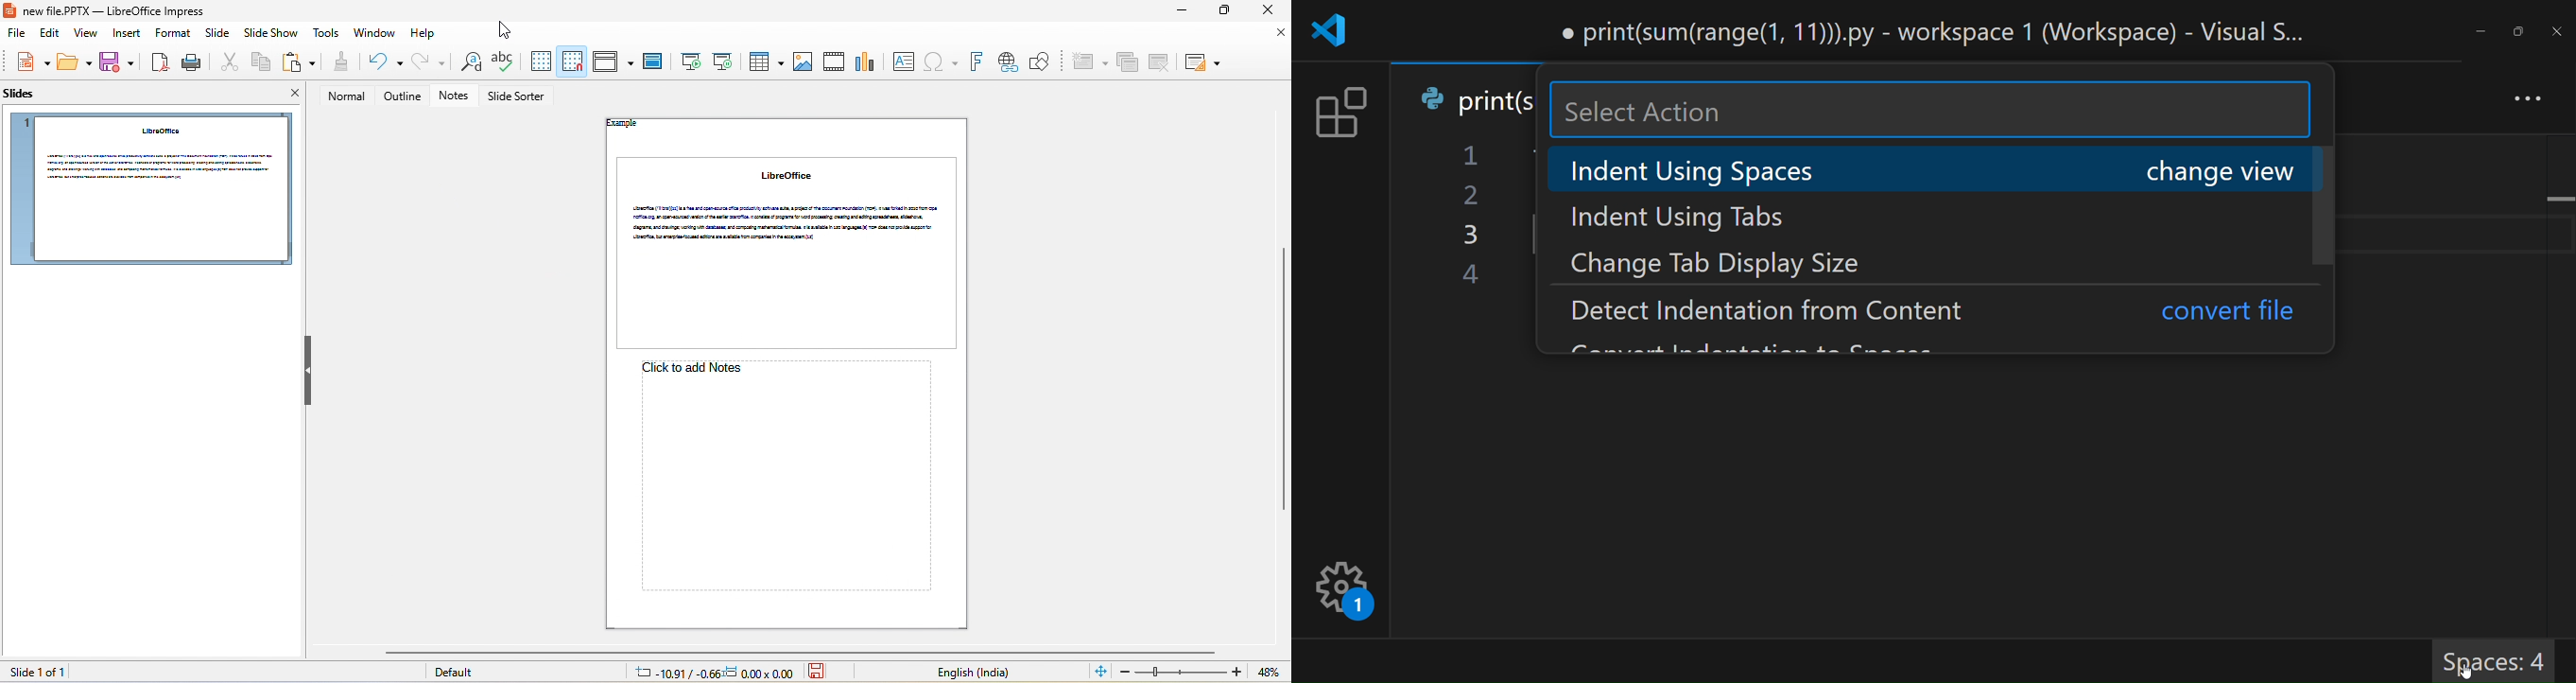  Describe the element at coordinates (1160, 61) in the screenshot. I see `delete slide` at that location.